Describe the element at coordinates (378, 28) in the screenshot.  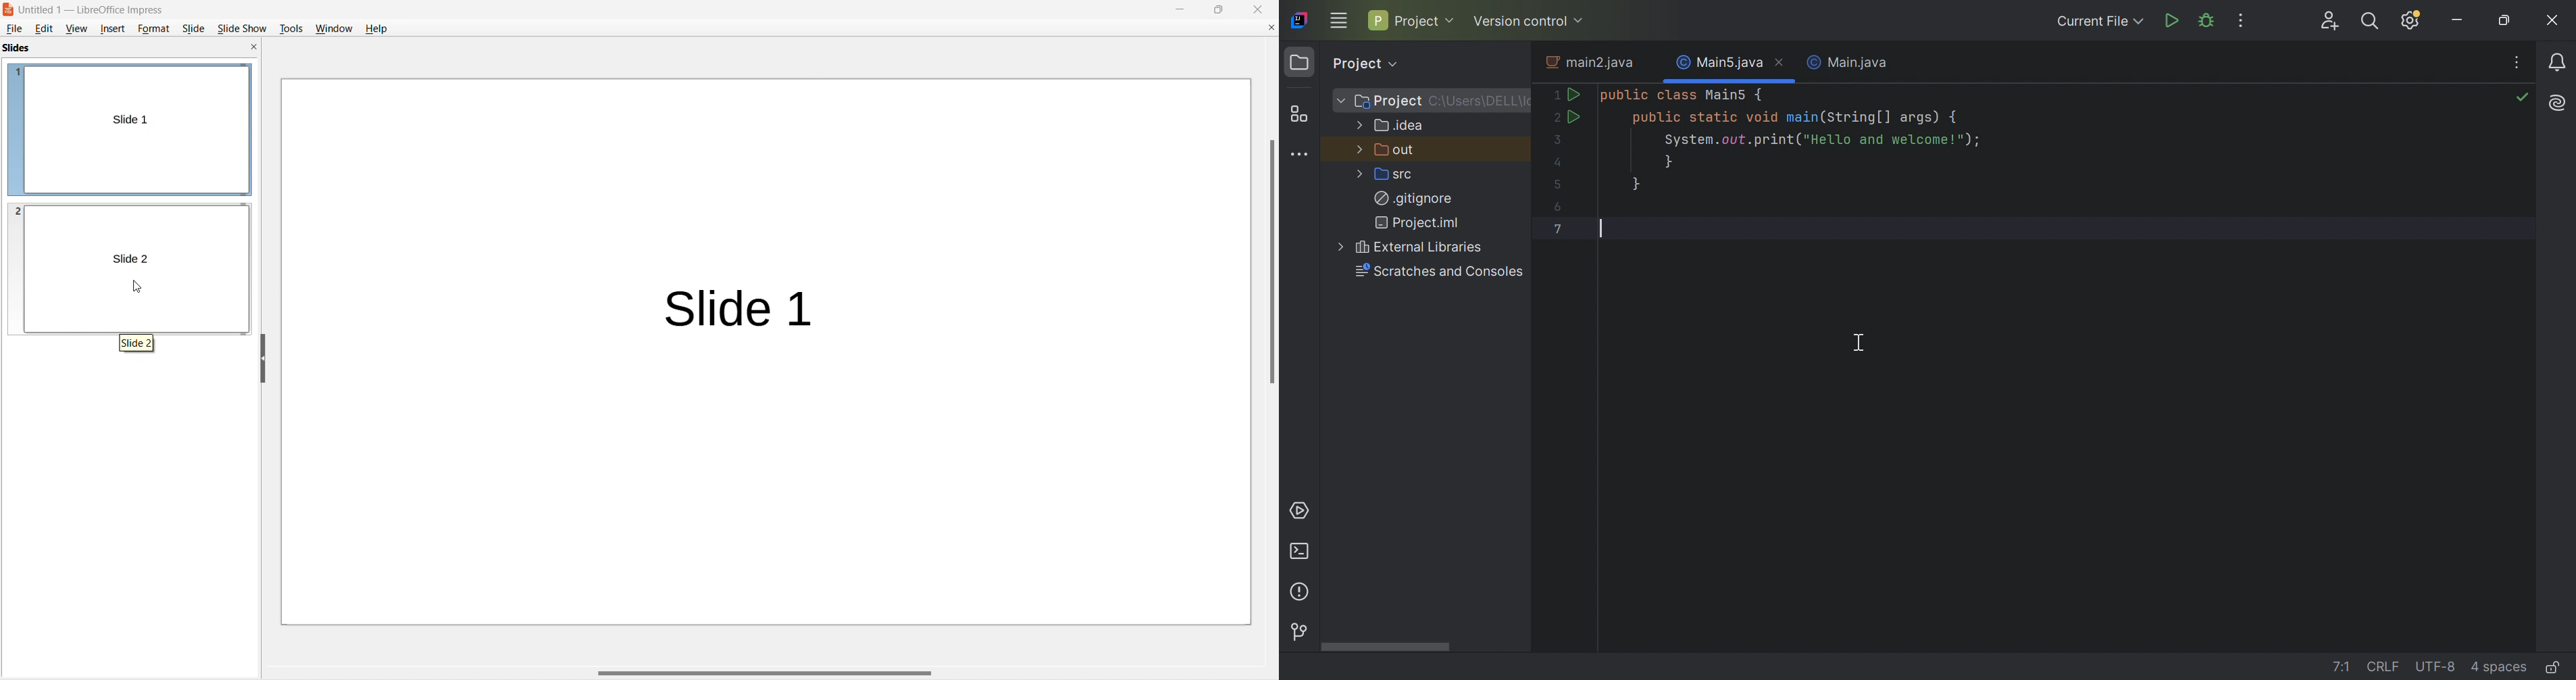
I see `help` at that location.